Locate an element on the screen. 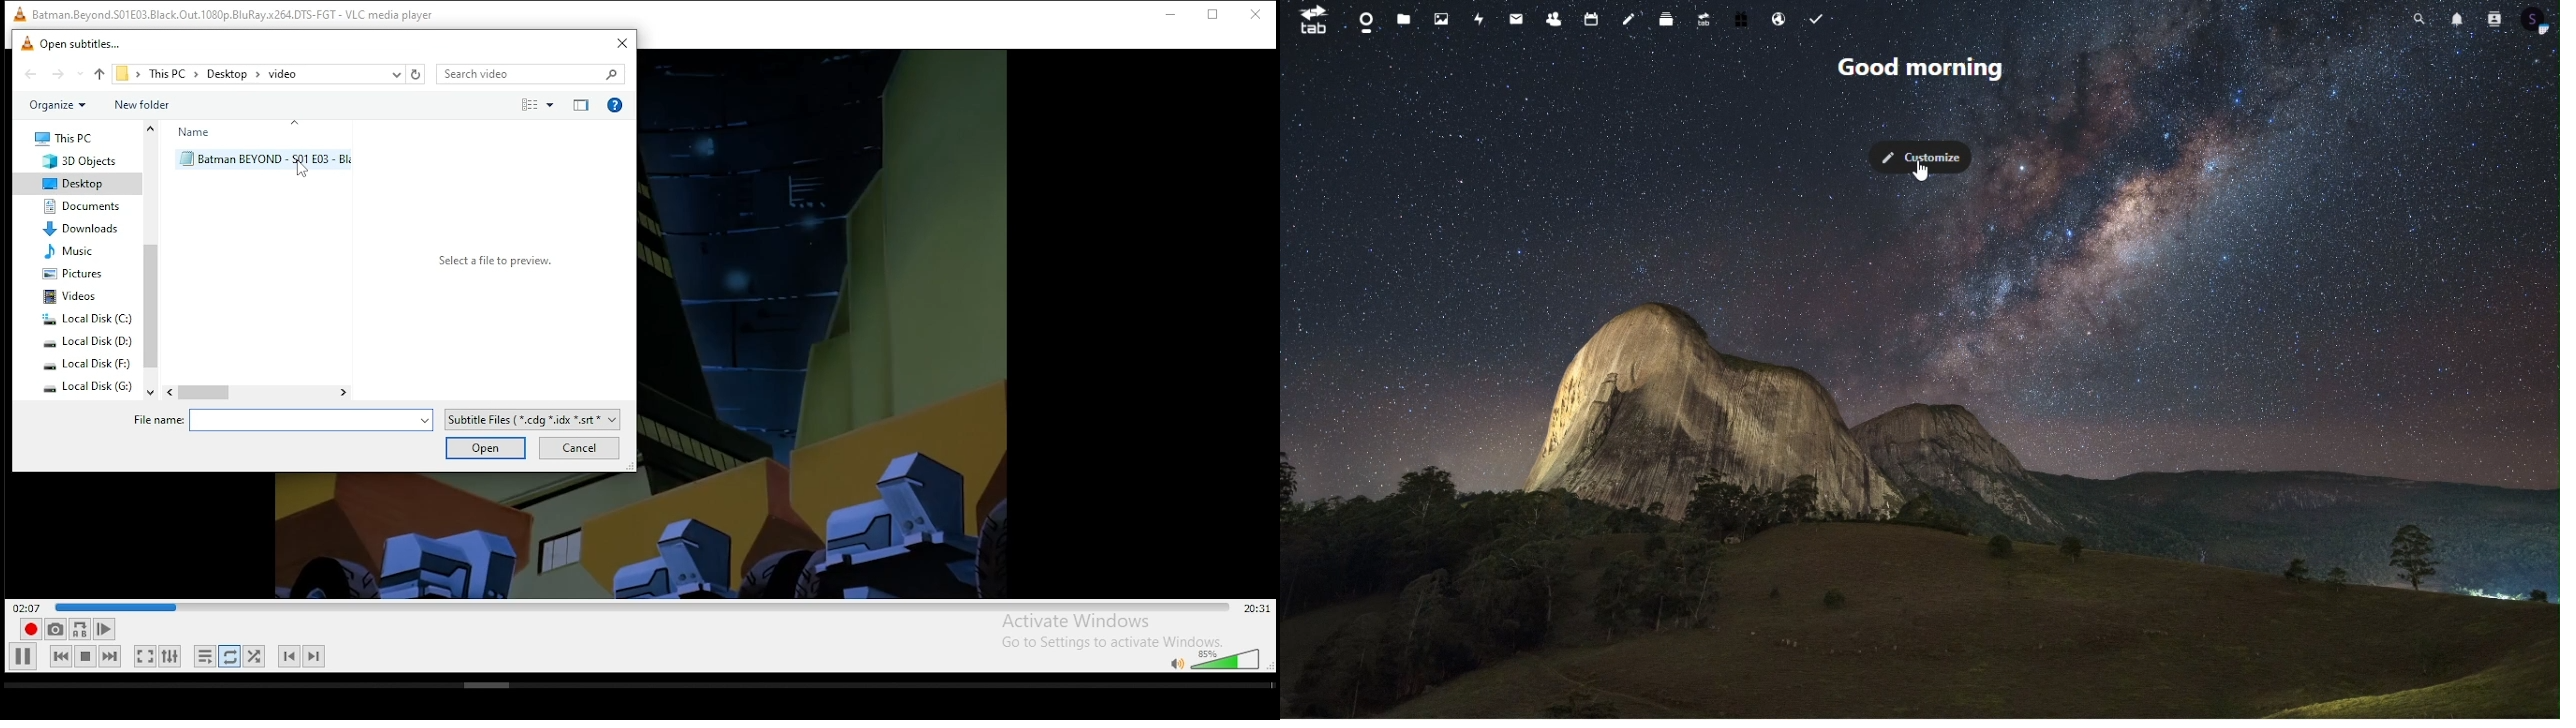 The image size is (2576, 728). search is located at coordinates (2422, 18).